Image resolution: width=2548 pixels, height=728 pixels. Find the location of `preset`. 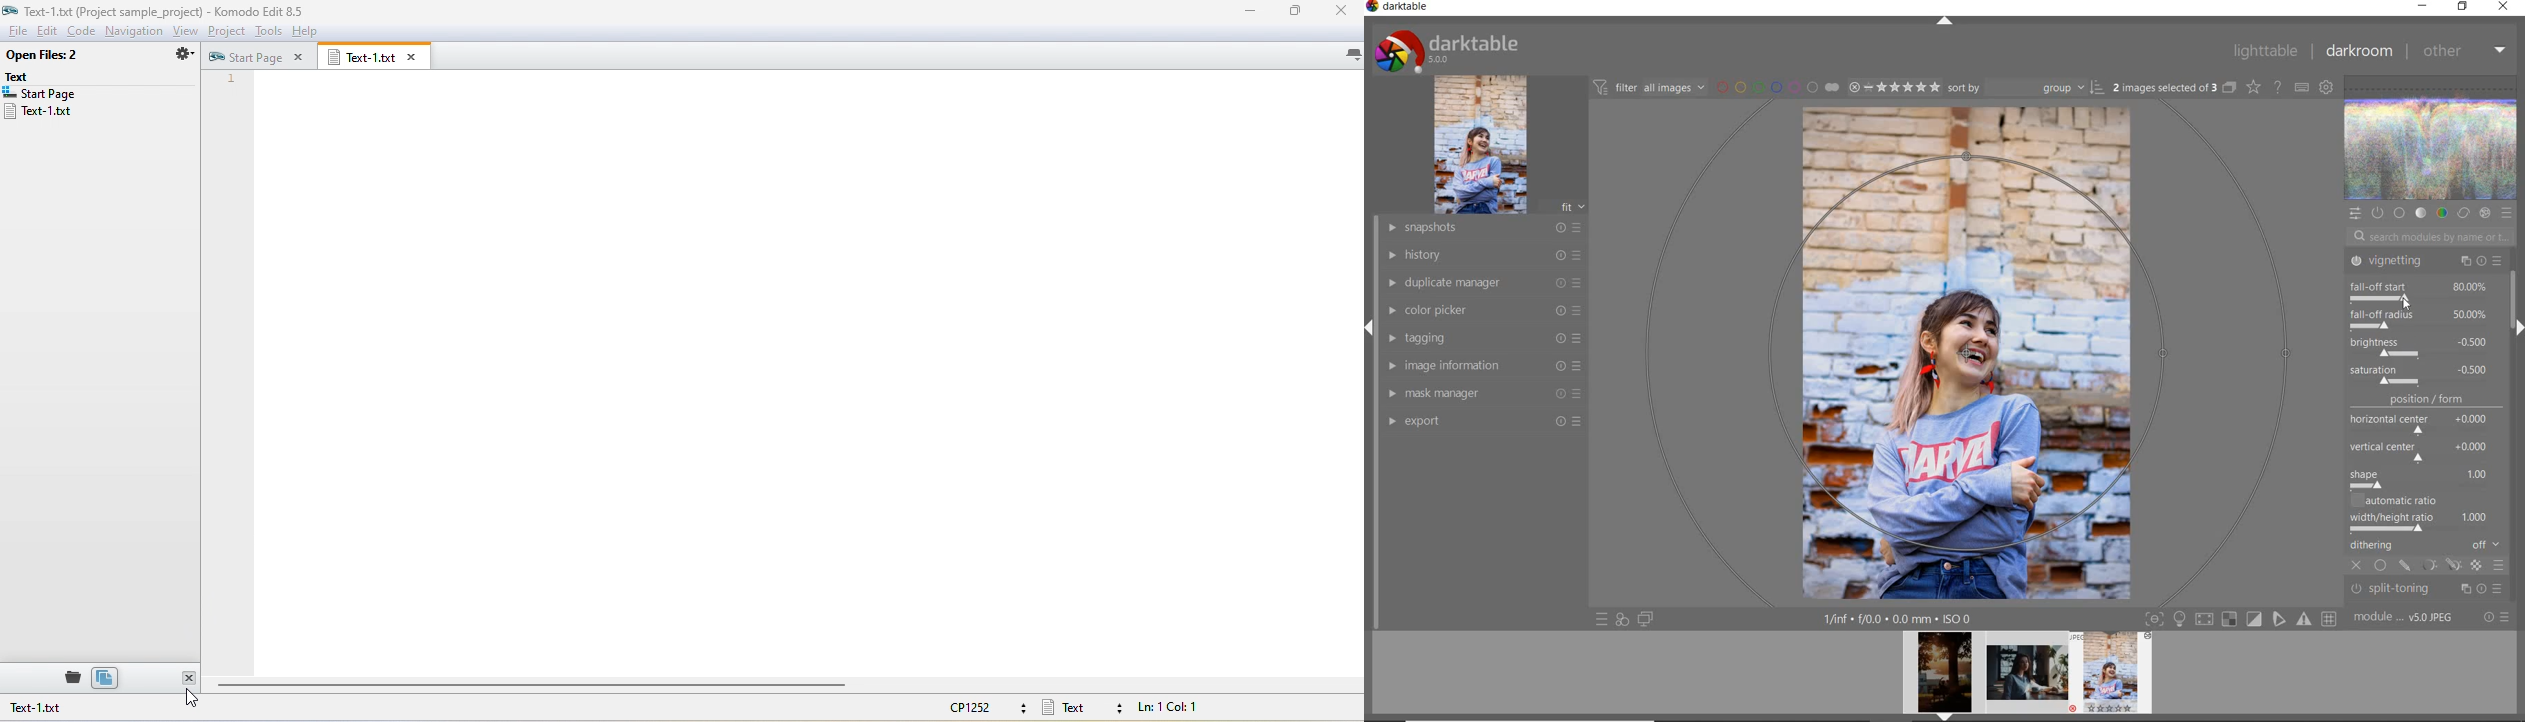

preset is located at coordinates (2508, 213).